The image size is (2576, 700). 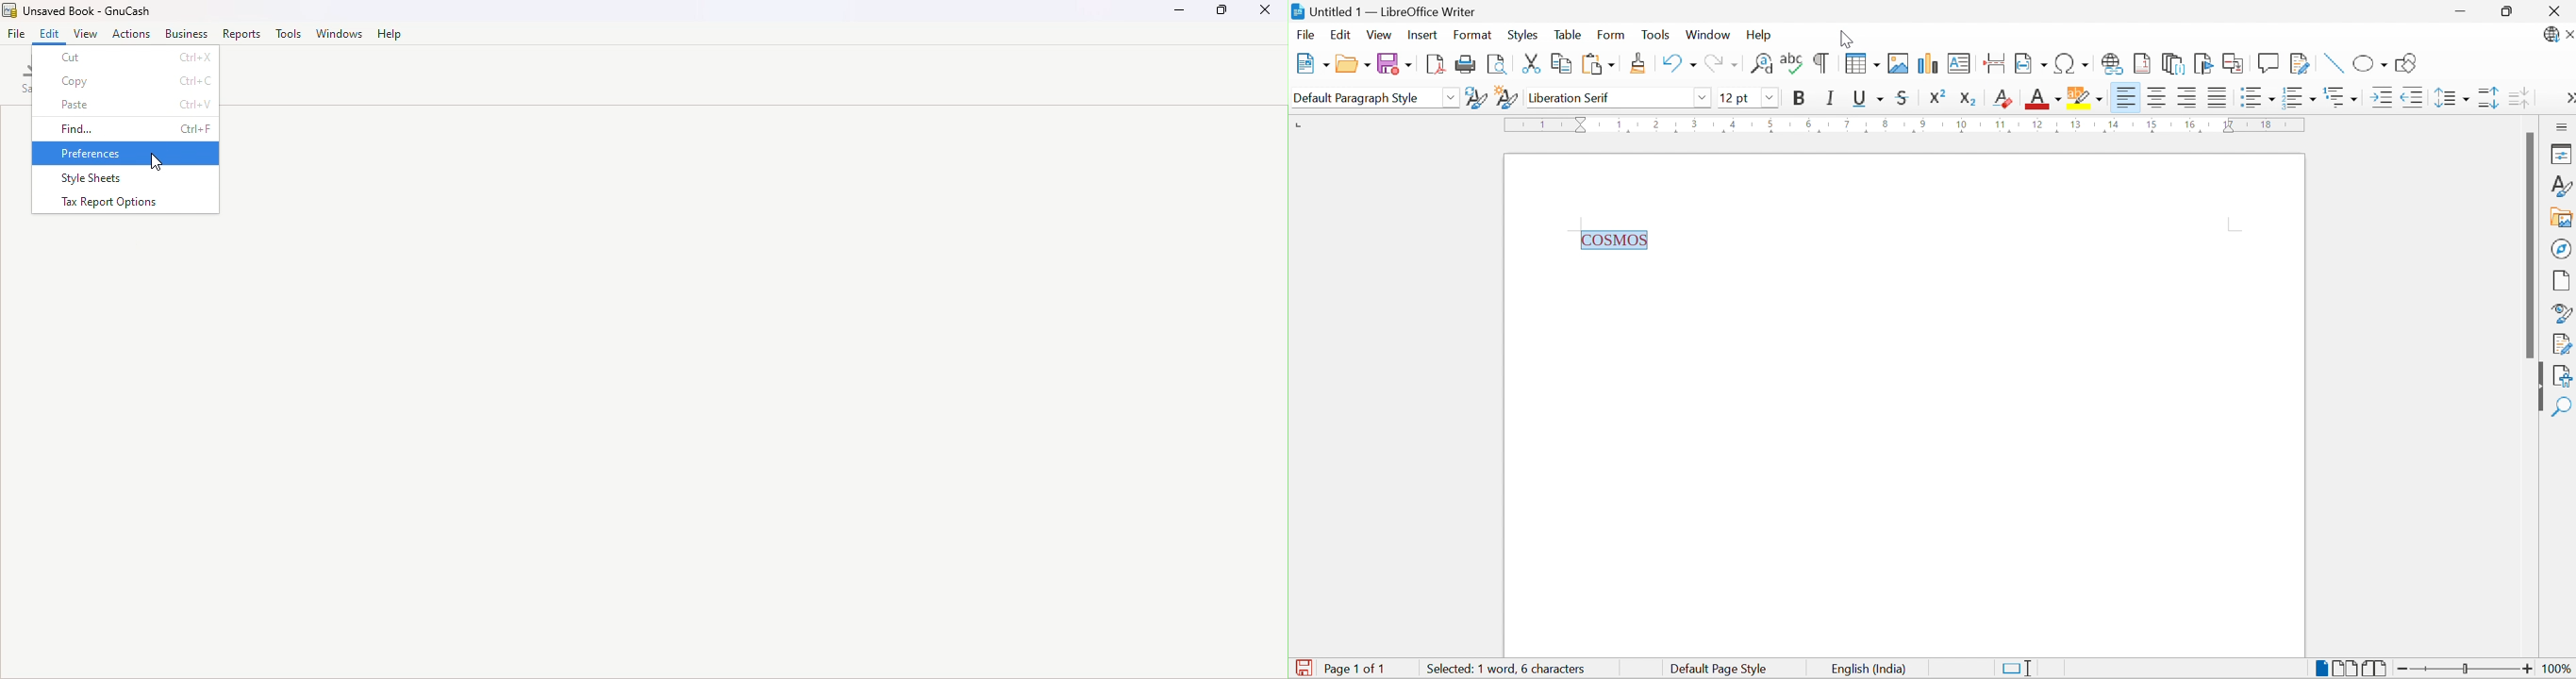 What do you see at coordinates (2371, 65) in the screenshot?
I see `Basic Shapes` at bounding box center [2371, 65].